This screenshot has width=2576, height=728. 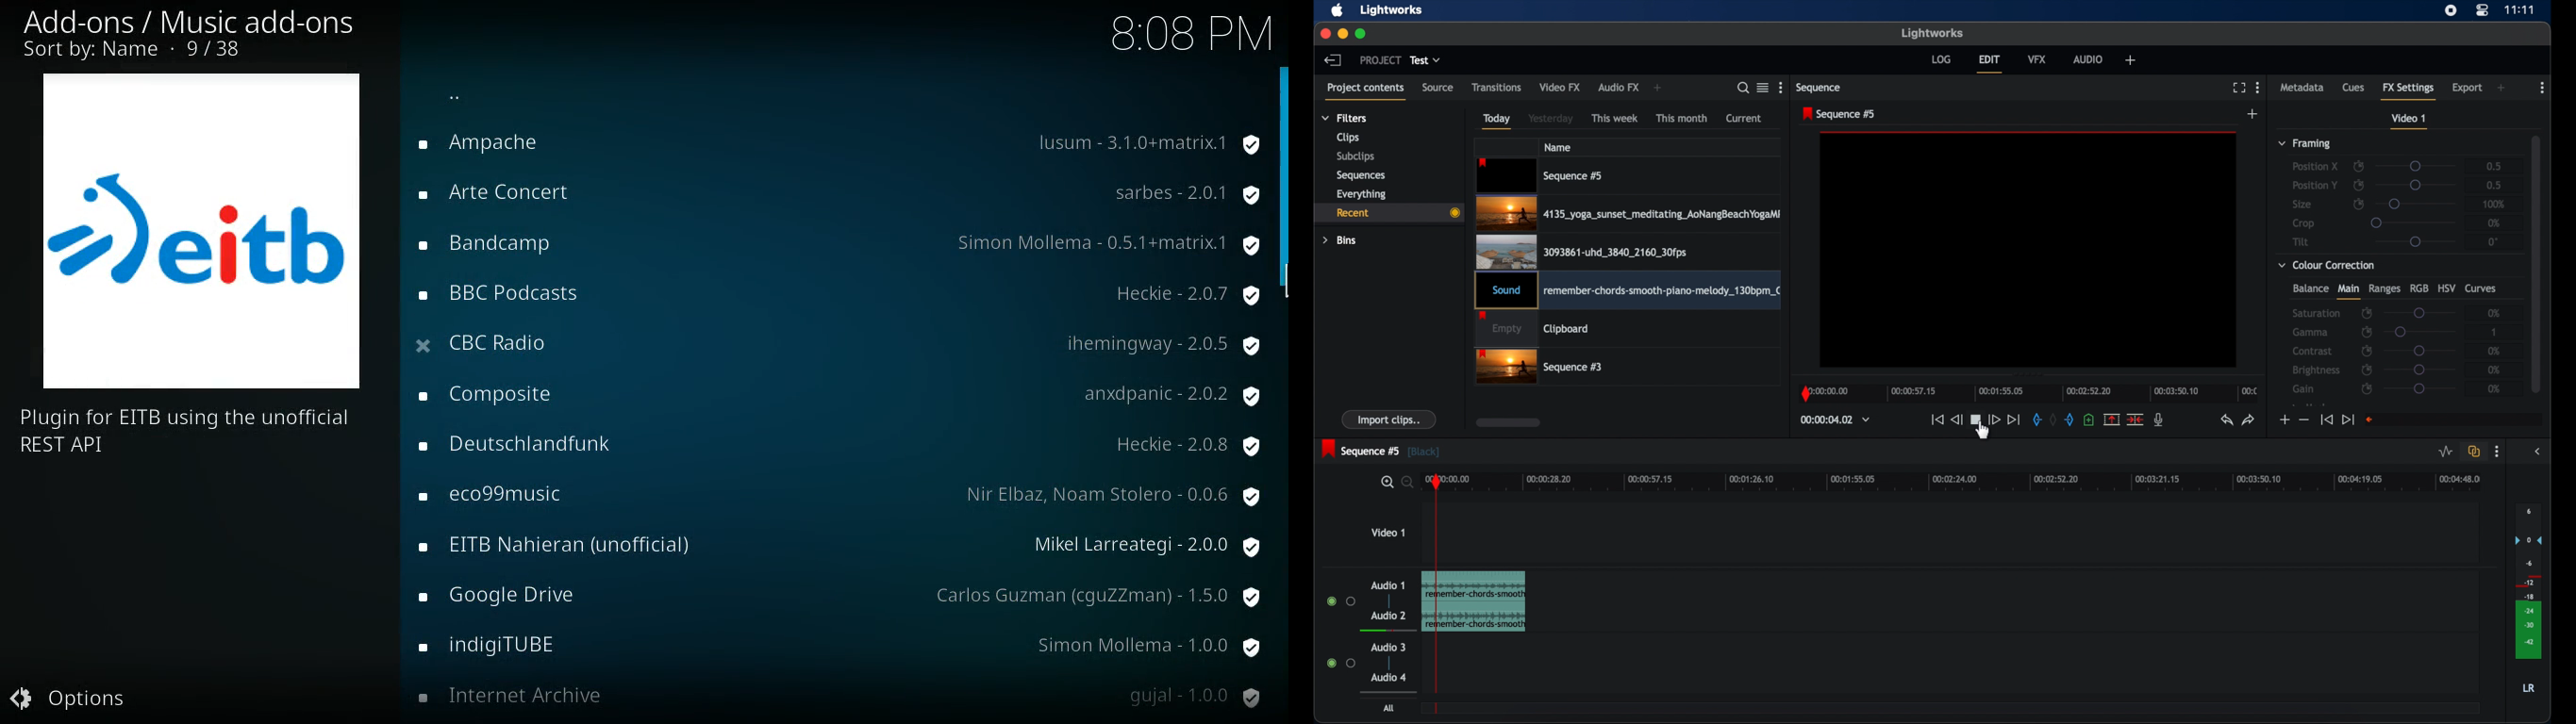 I want to click on slider, so click(x=2413, y=222).